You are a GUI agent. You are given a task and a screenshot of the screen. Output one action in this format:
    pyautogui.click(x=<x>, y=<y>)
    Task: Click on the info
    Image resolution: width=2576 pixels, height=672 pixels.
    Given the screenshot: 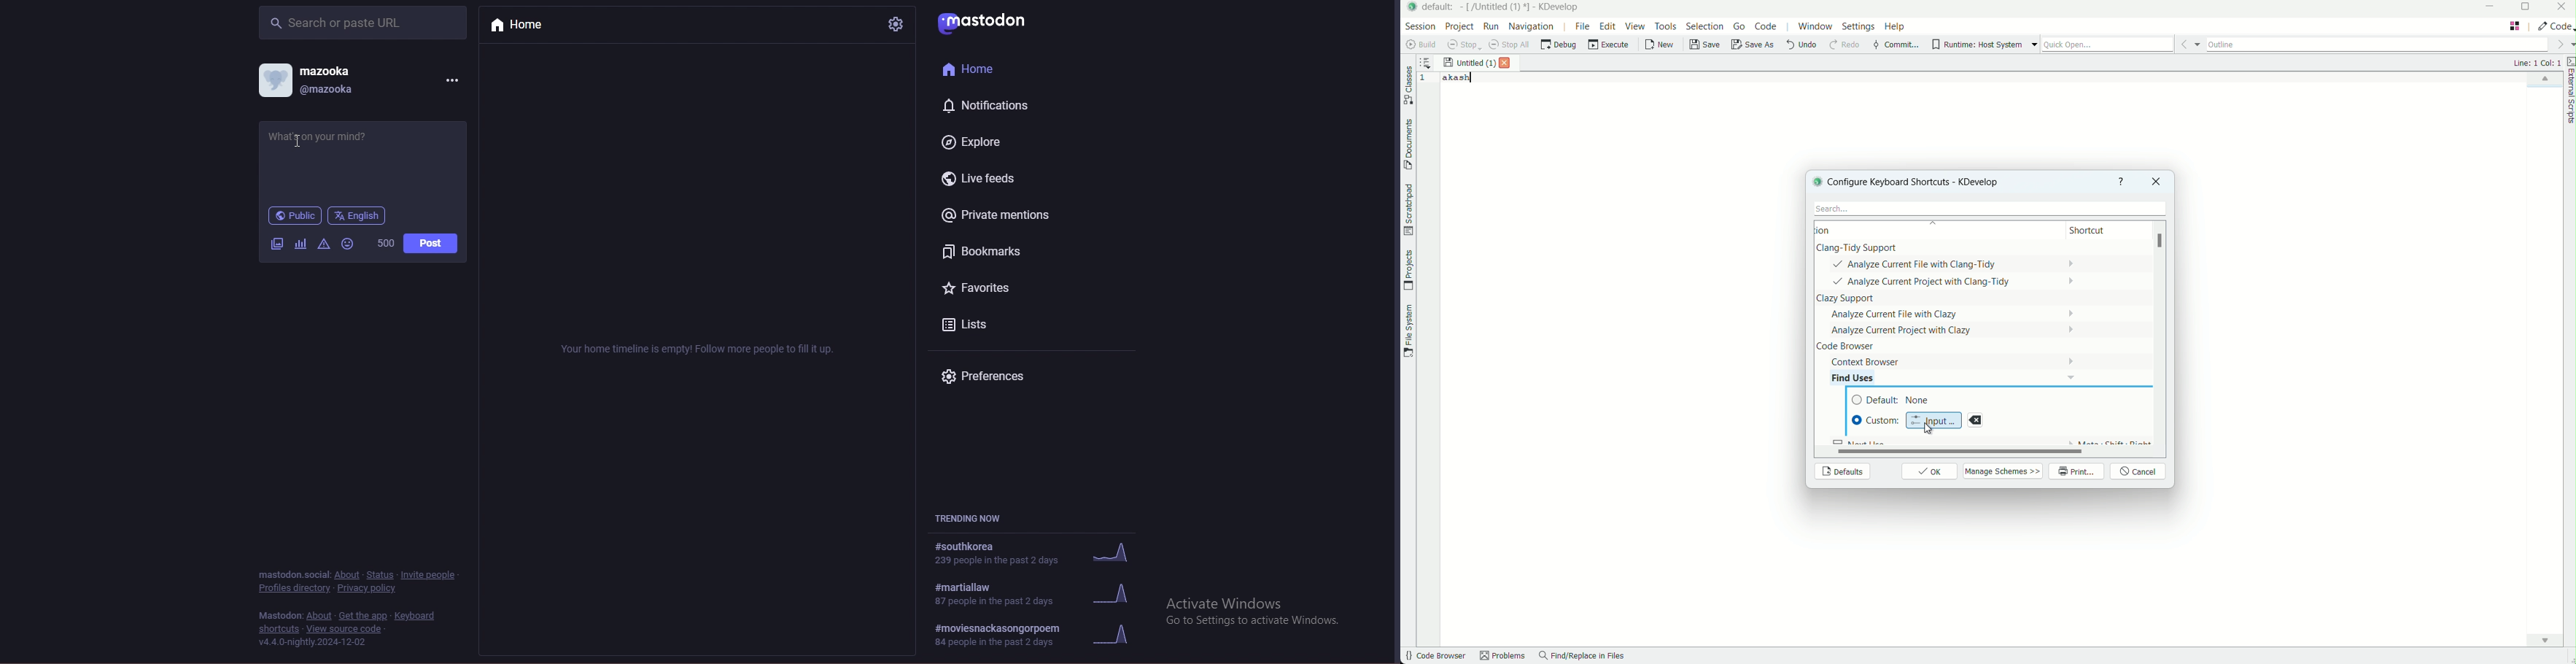 What is the action you would take?
    pyautogui.click(x=699, y=349)
    